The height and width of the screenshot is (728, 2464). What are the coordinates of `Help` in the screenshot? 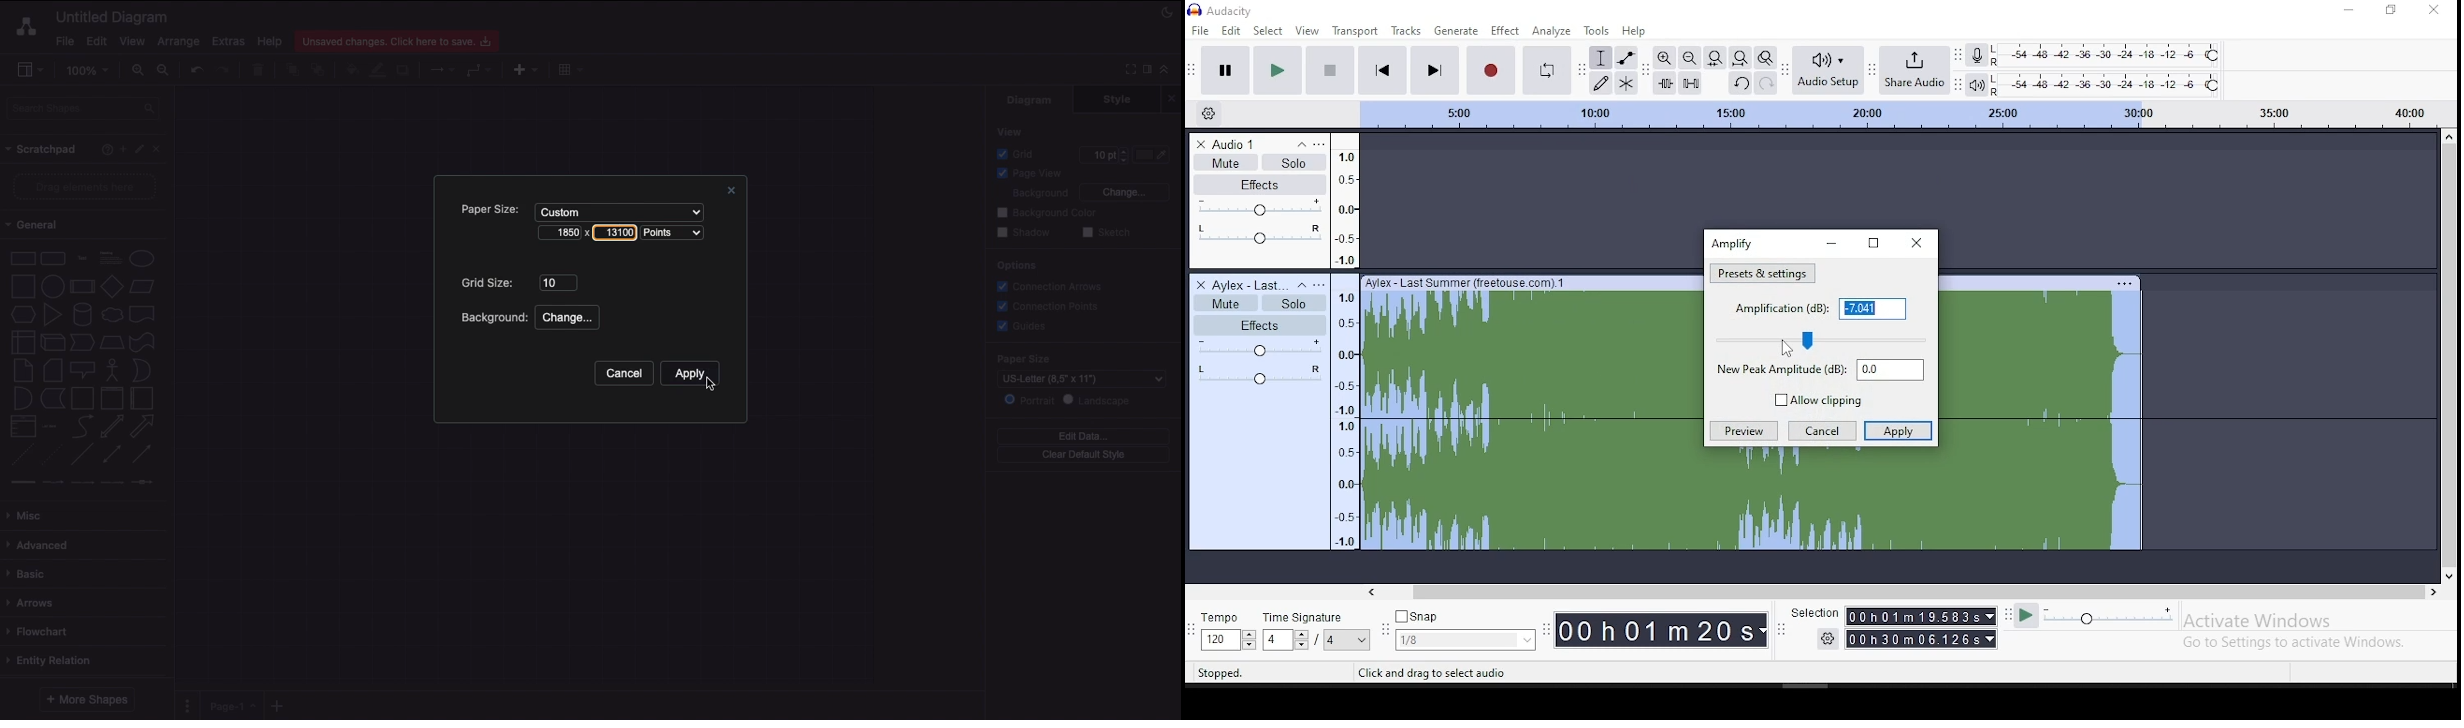 It's located at (270, 40).